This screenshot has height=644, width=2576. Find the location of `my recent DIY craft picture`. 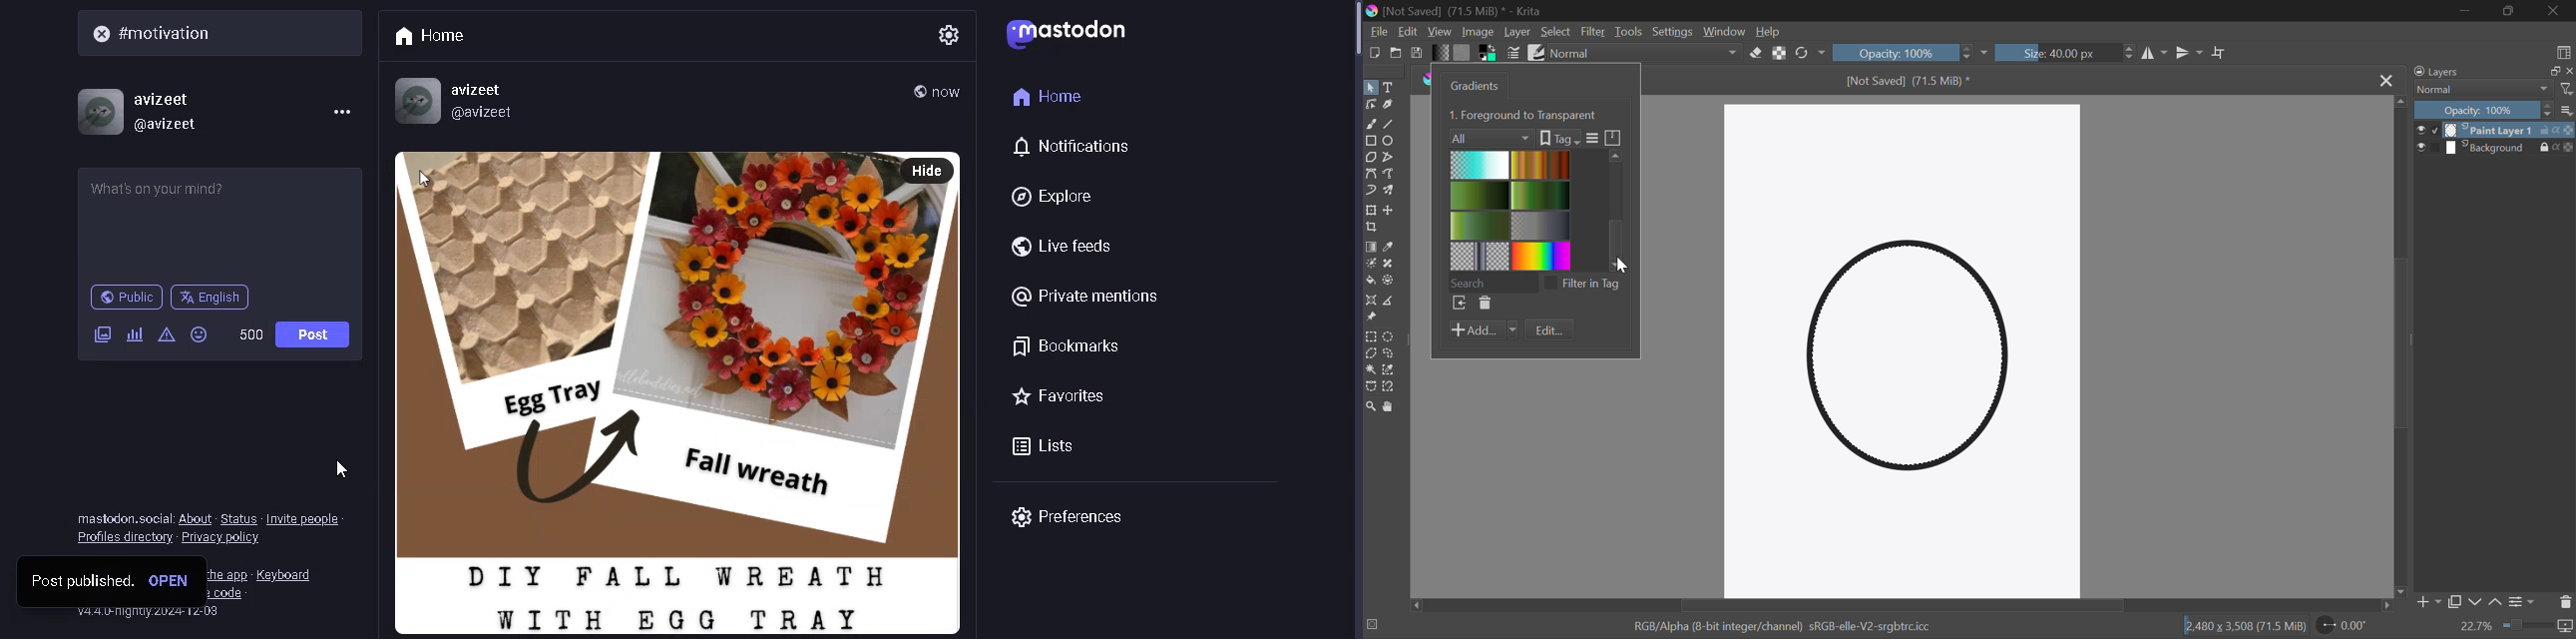

my recent DIY craft picture is located at coordinates (644, 393).